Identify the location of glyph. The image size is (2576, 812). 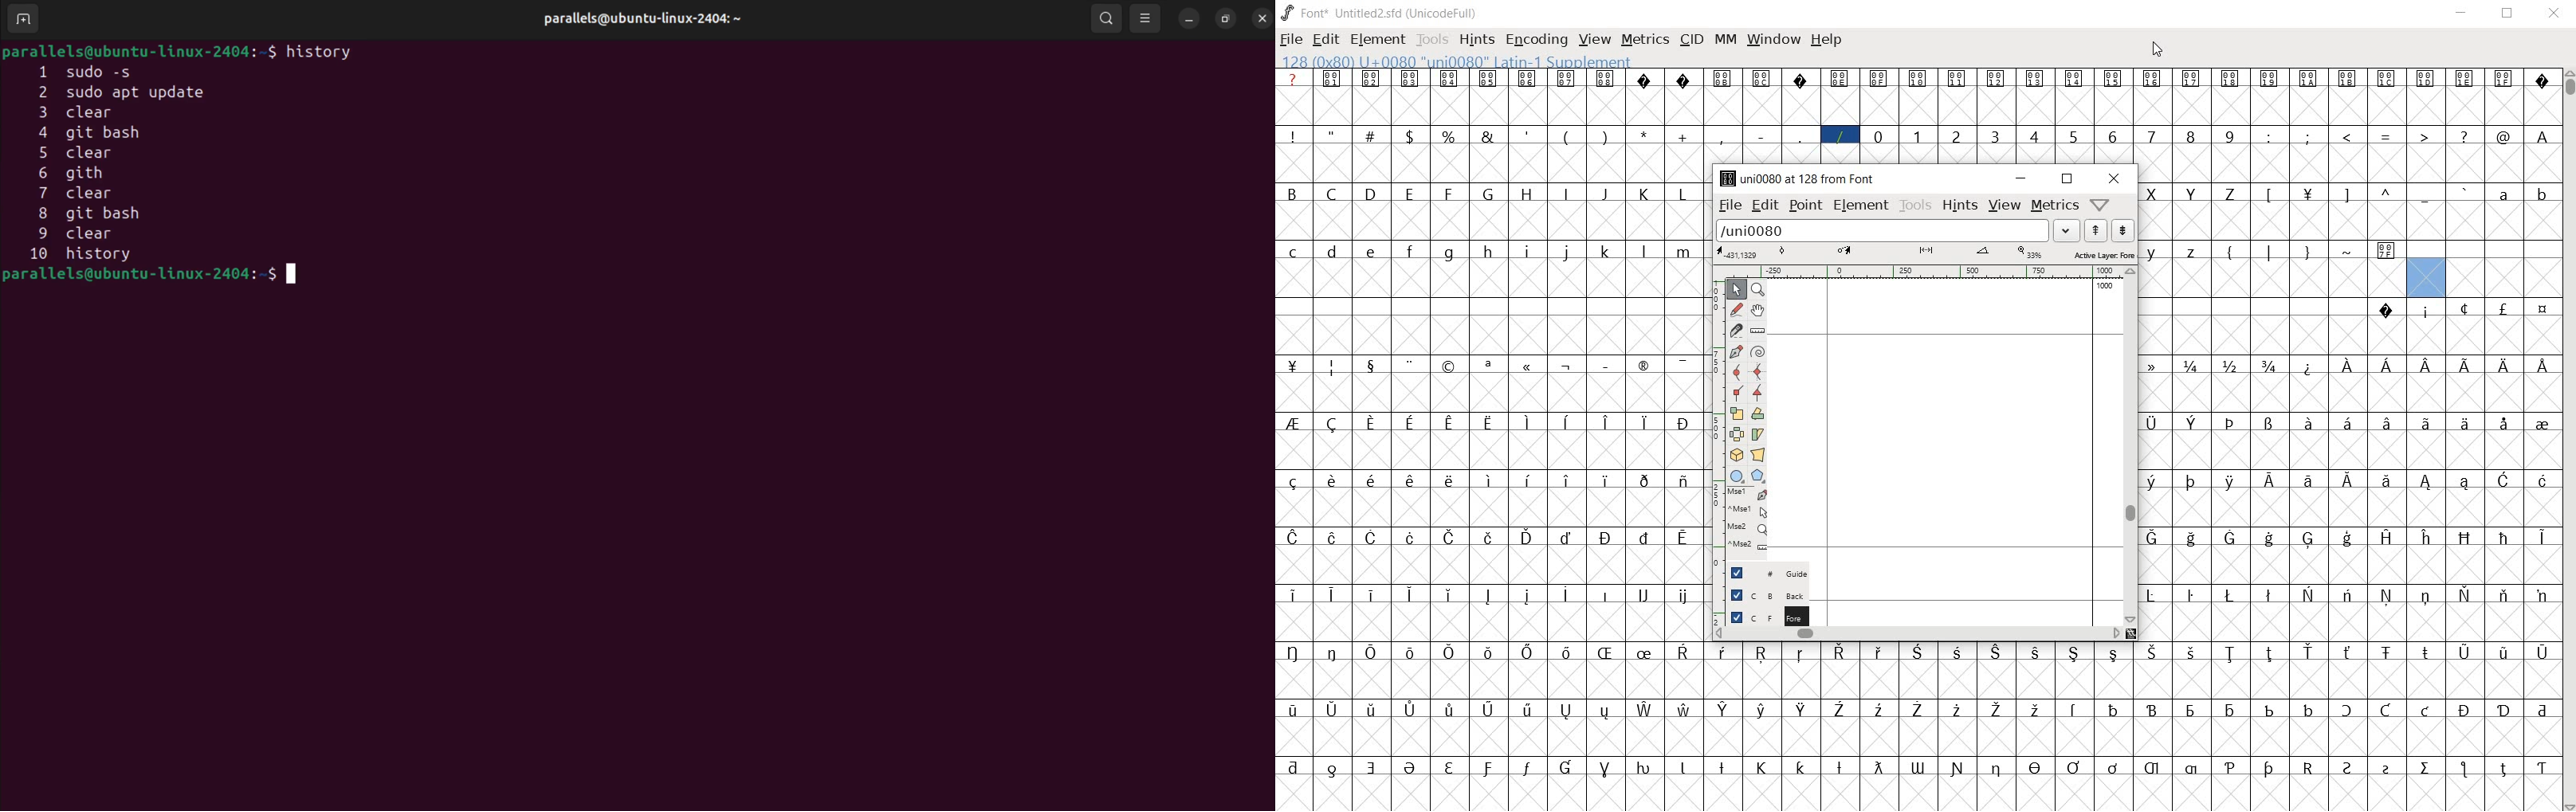
(2387, 537).